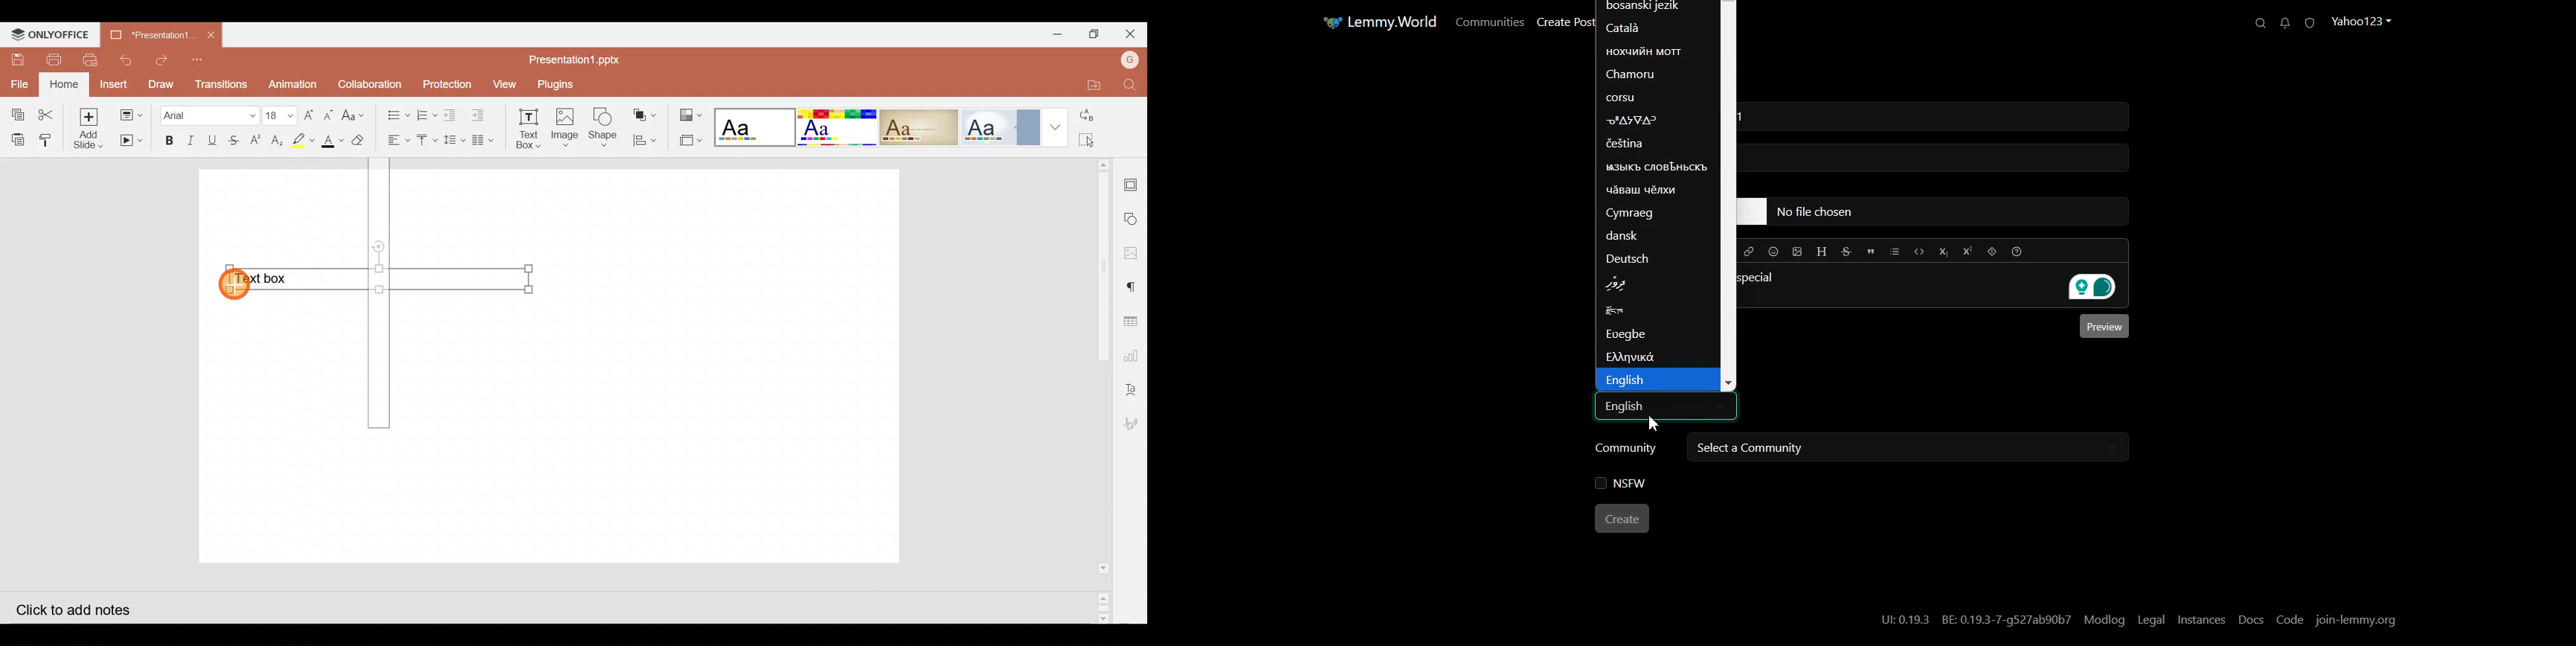 The width and height of the screenshot is (2576, 672). What do you see at coordinates (49, 59) in the screenshot?
I see `Print file` at bounding box center [49, 59].